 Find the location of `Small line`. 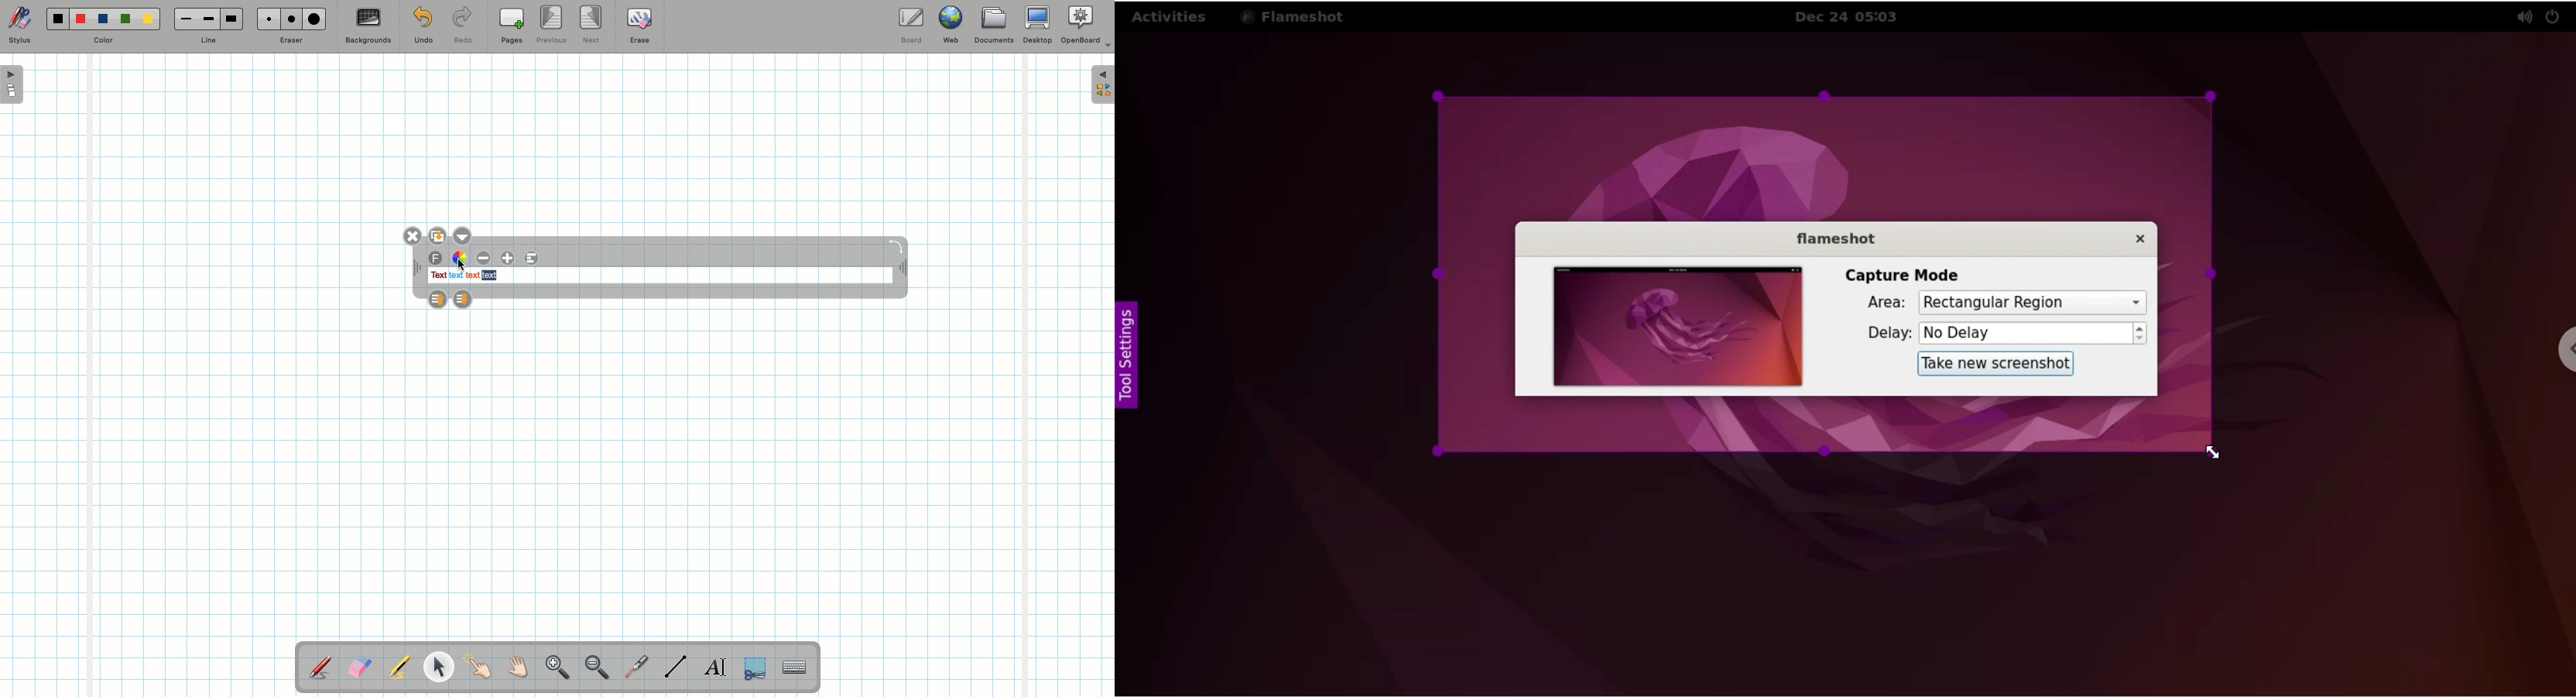

Small line is located at coordinates (183, 19).